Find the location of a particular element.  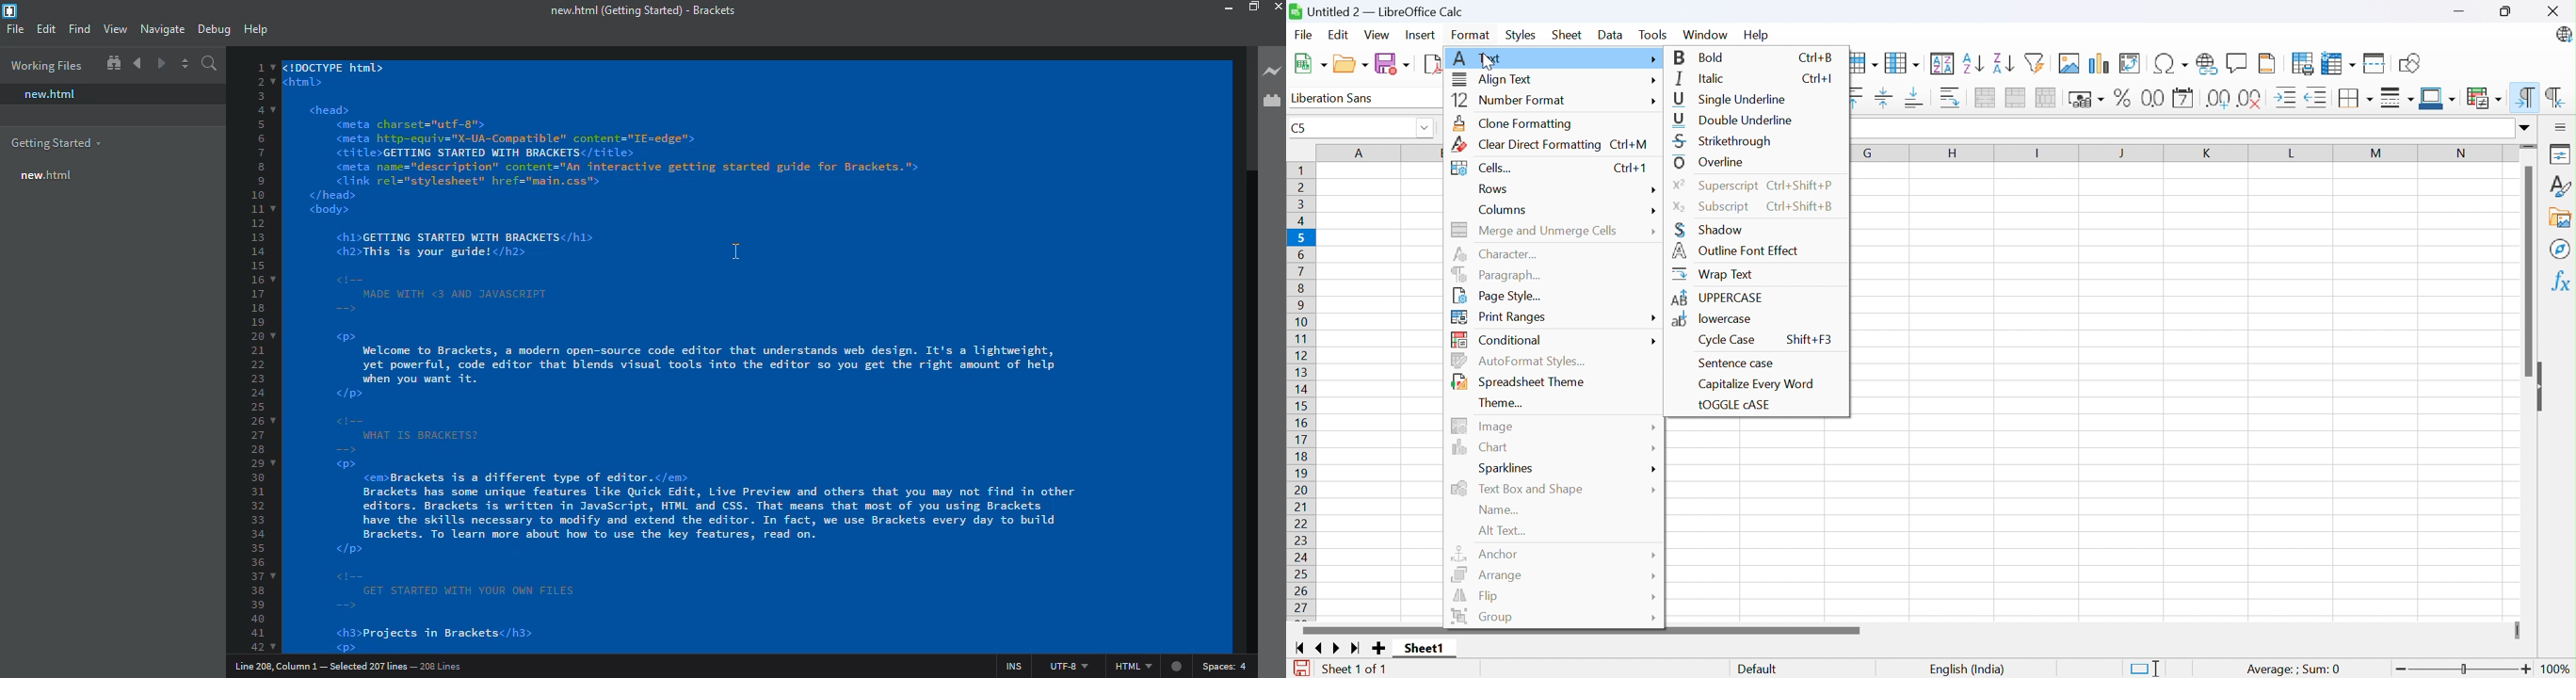

Insert is located at coordinates (1419, 35).